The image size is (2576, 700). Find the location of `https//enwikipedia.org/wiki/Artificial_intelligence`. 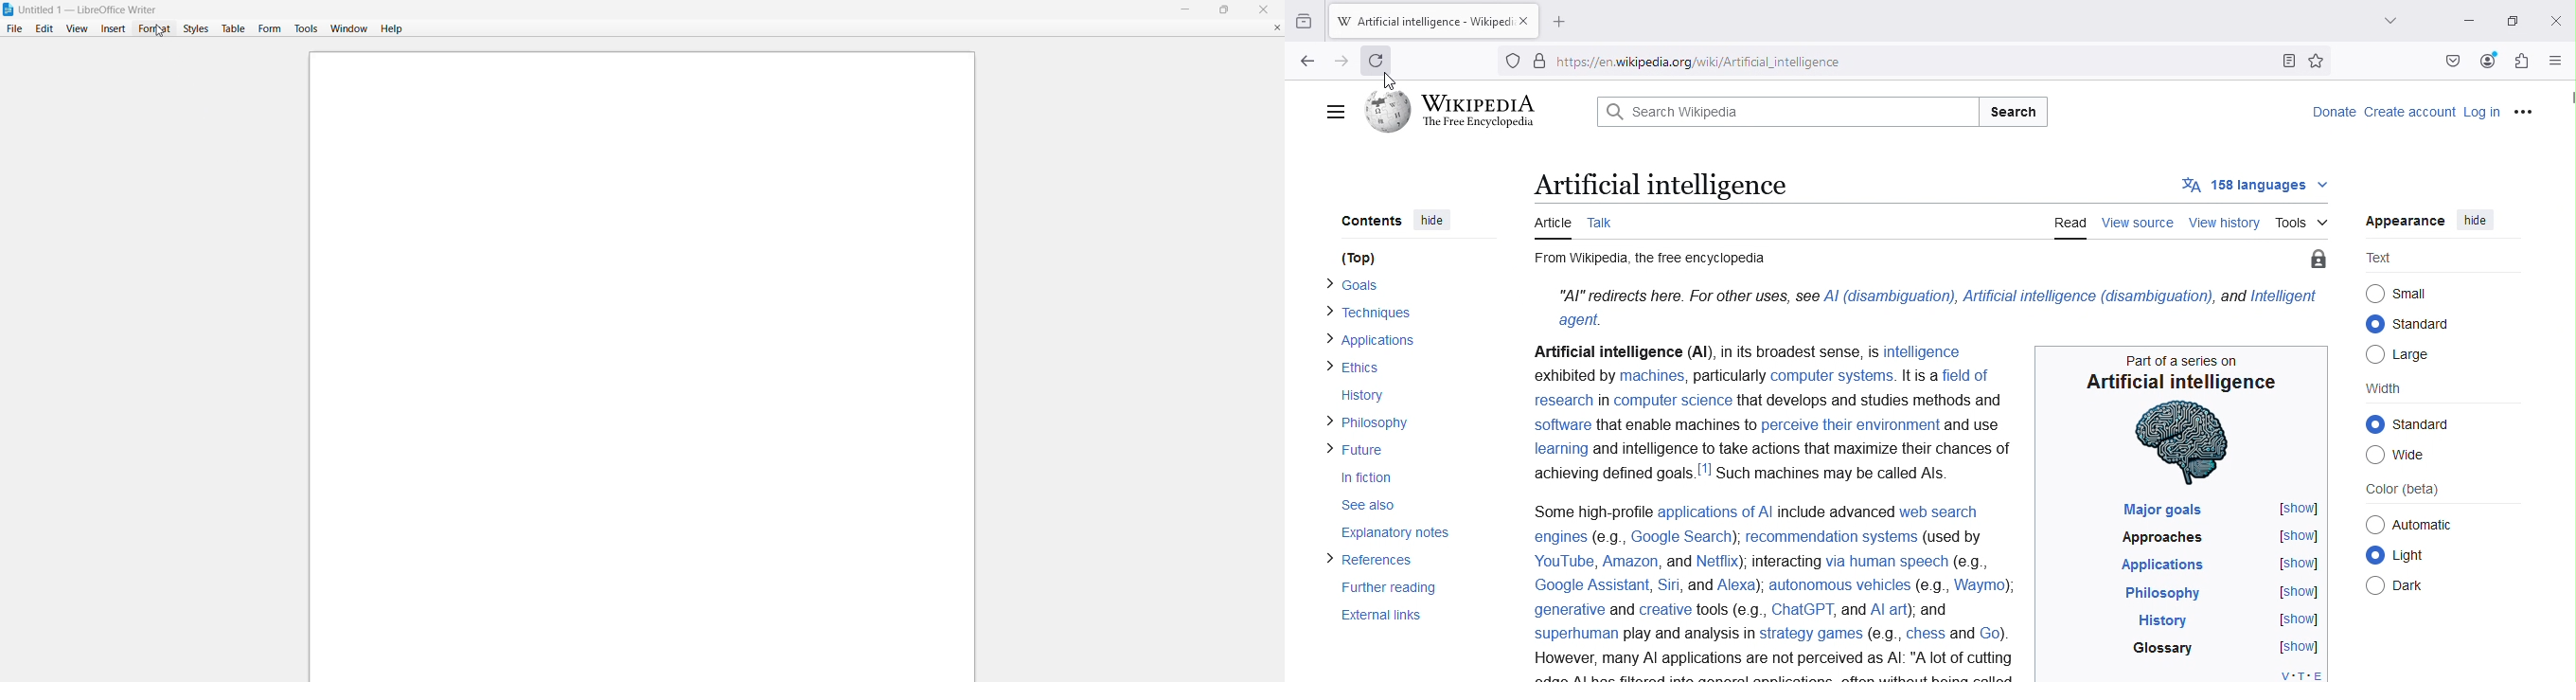

https//enwikipedia.org/wiki/Artificial_intelligence is located at coordinates (1714, 61).